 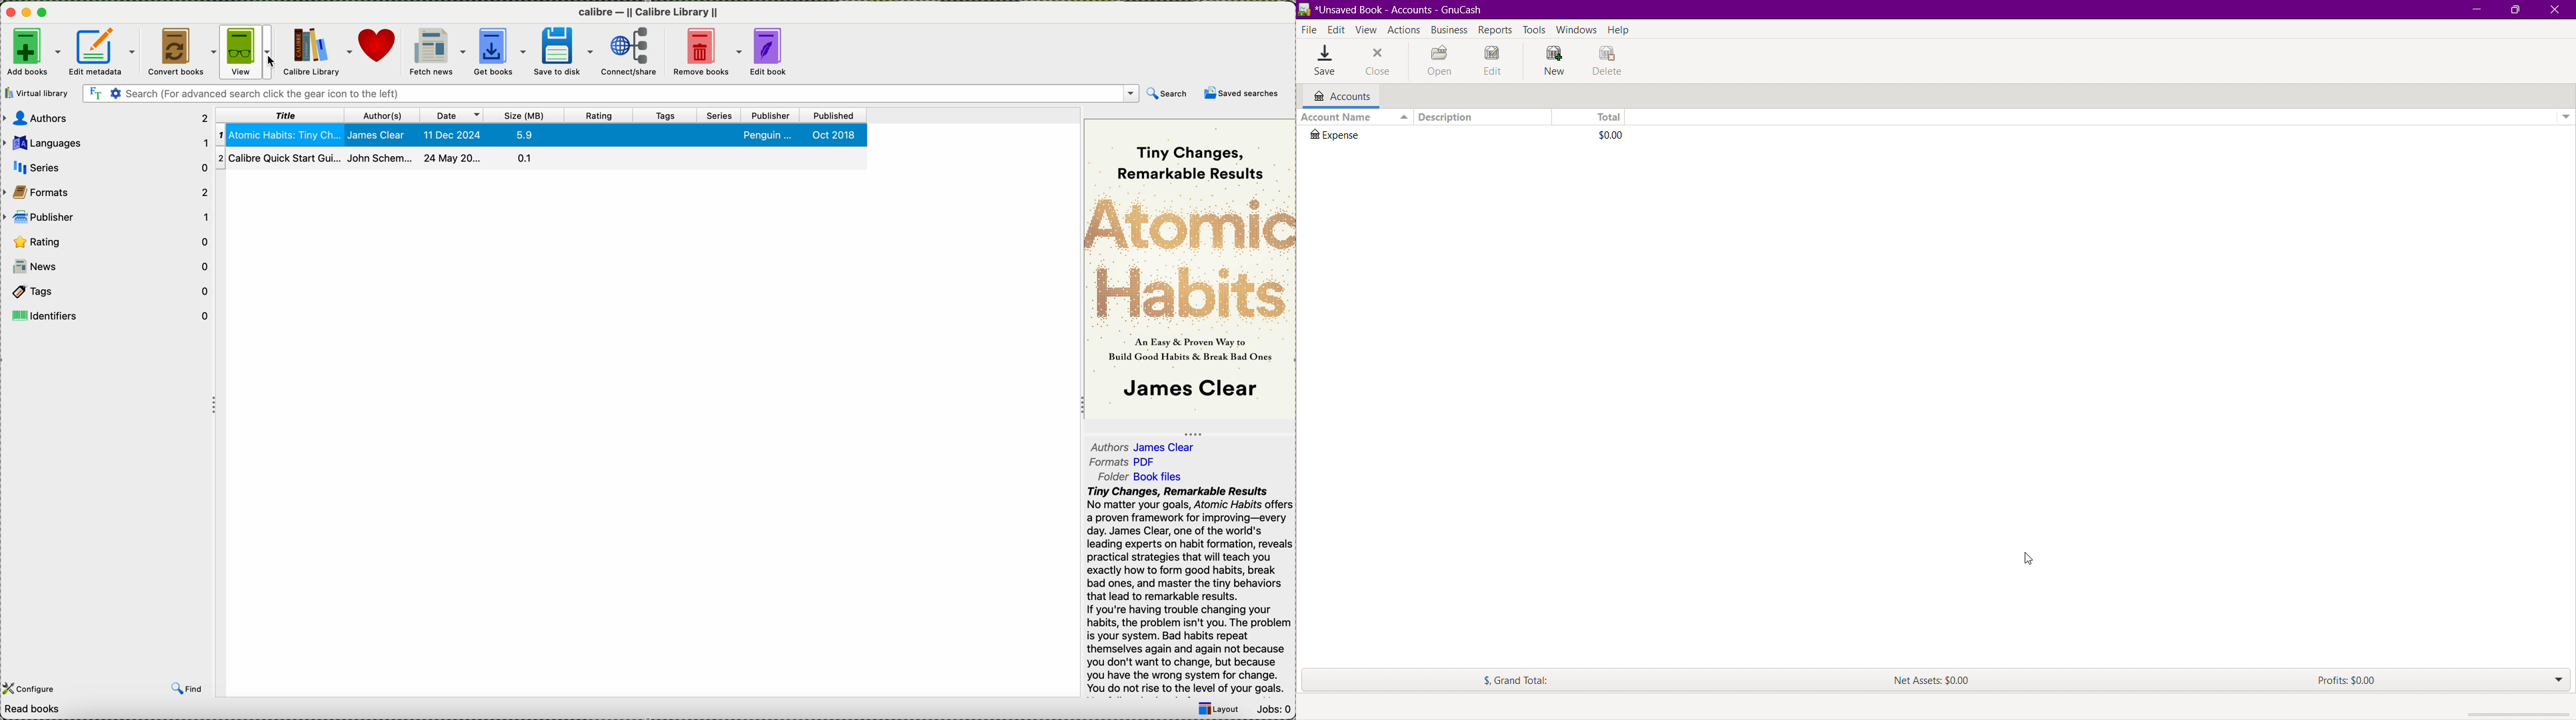 I want to click on click on view, so click(x=250, y=52).